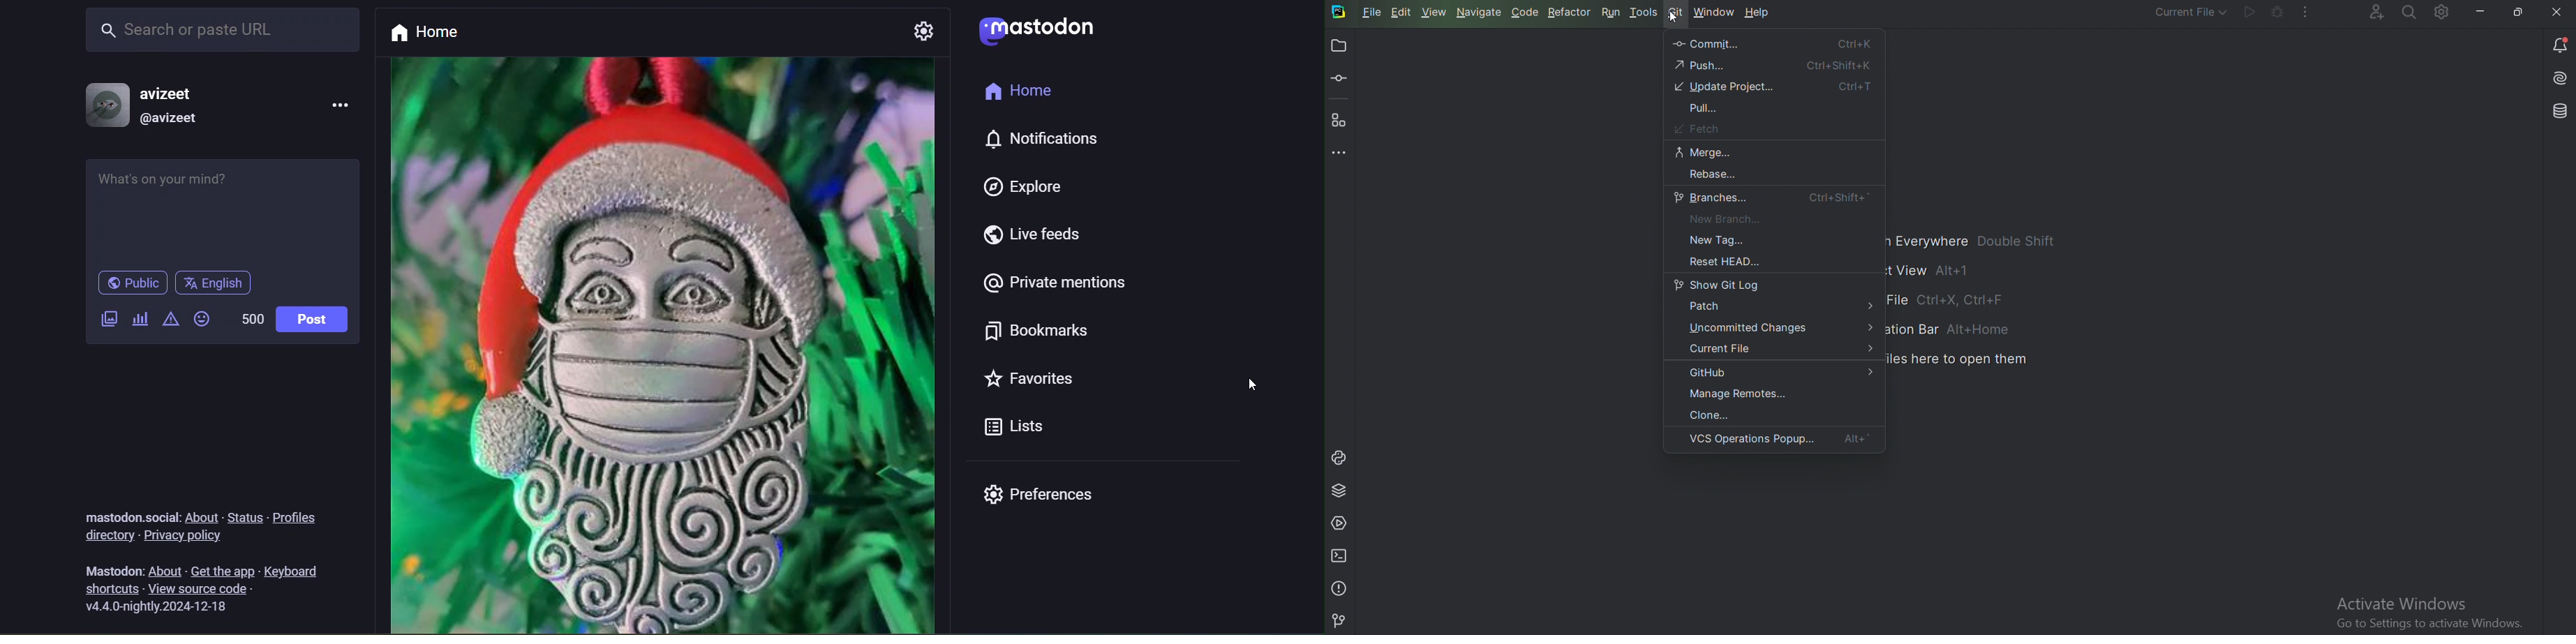 This screenshot has height=644, width=2576. What do you see at coordinates (1674, 18) in the screenshot?
I see `Cursor` at bounding box center [1674, 18].